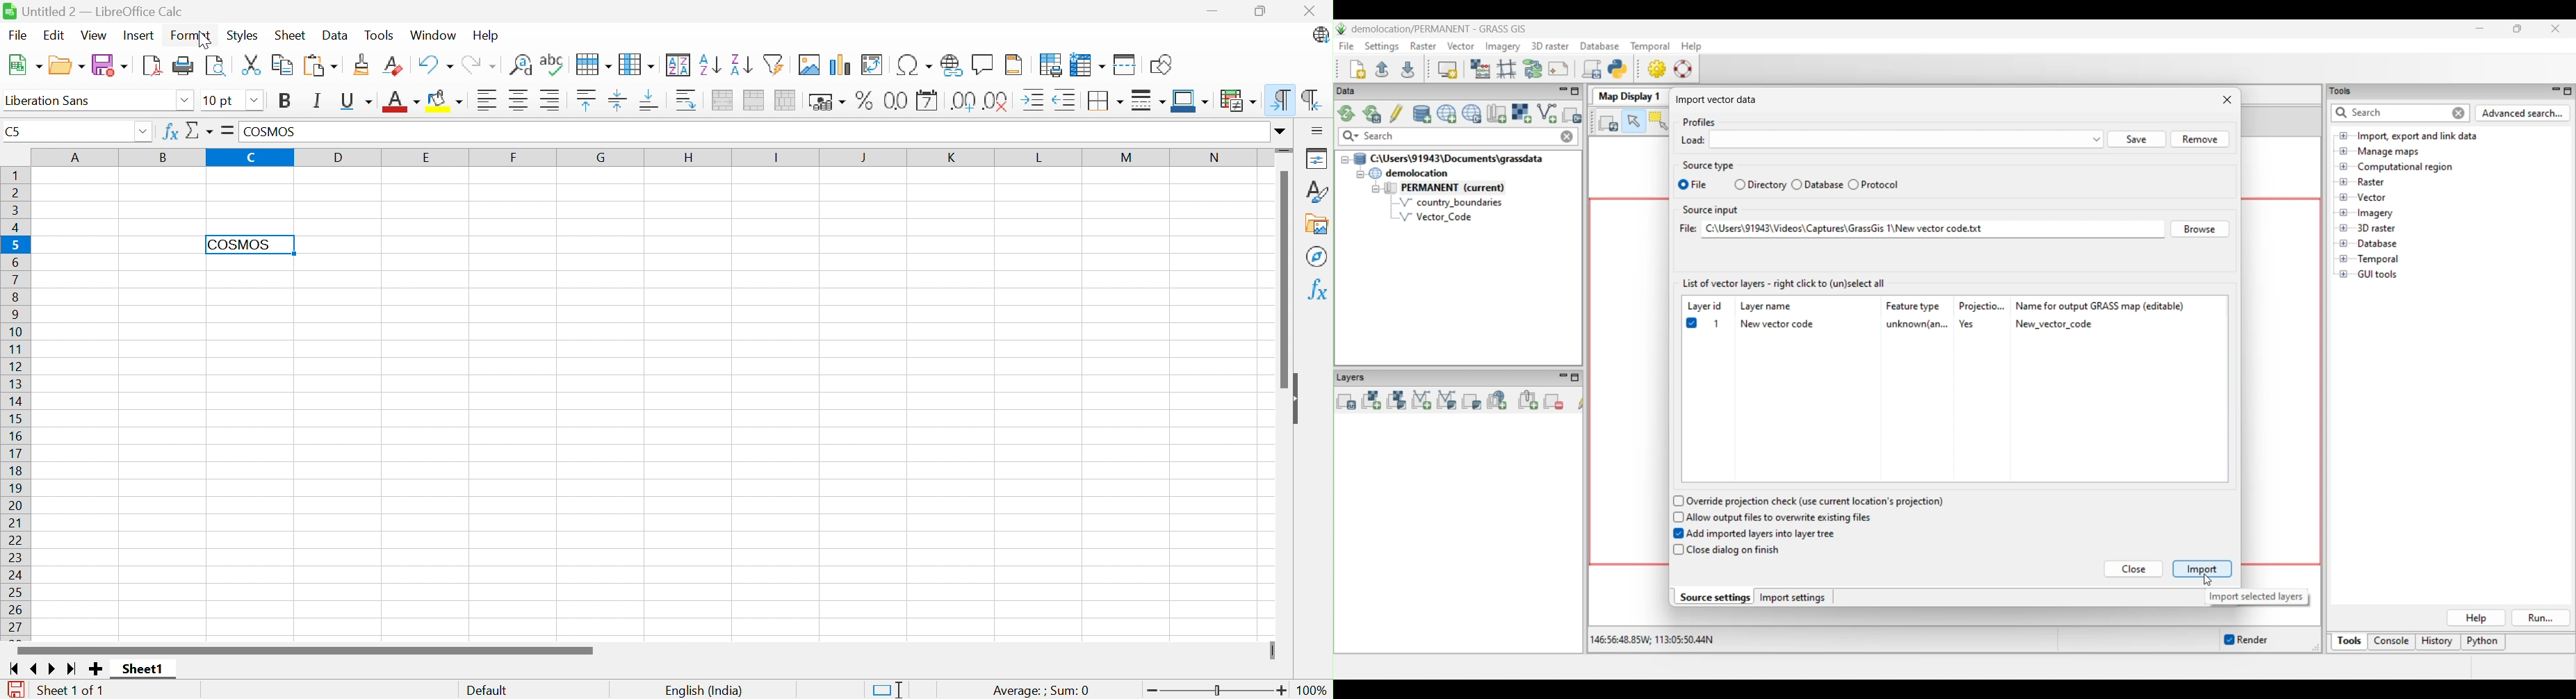  What do you see at coordinates (95, 670) in the screenshot?
I see `Add new Sheet` at bounding box center [95, 670].